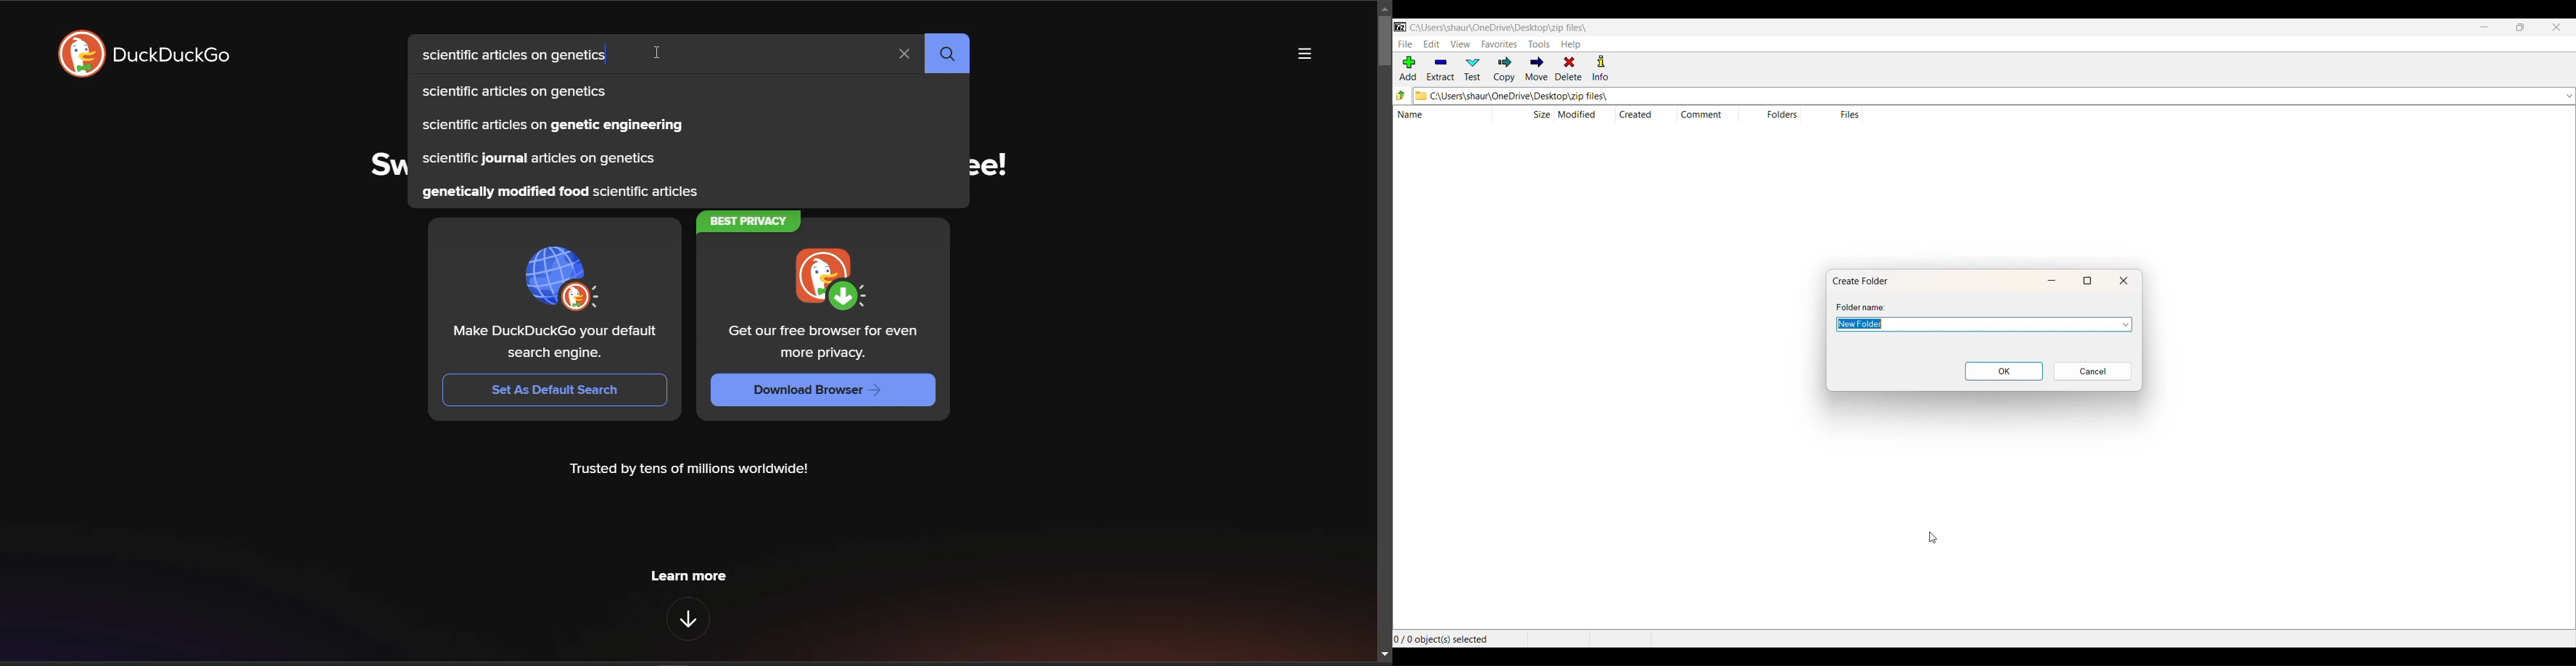 This screenshot has height=672, width=2576. I want to click on MODIFIED, so click(1580, 114).